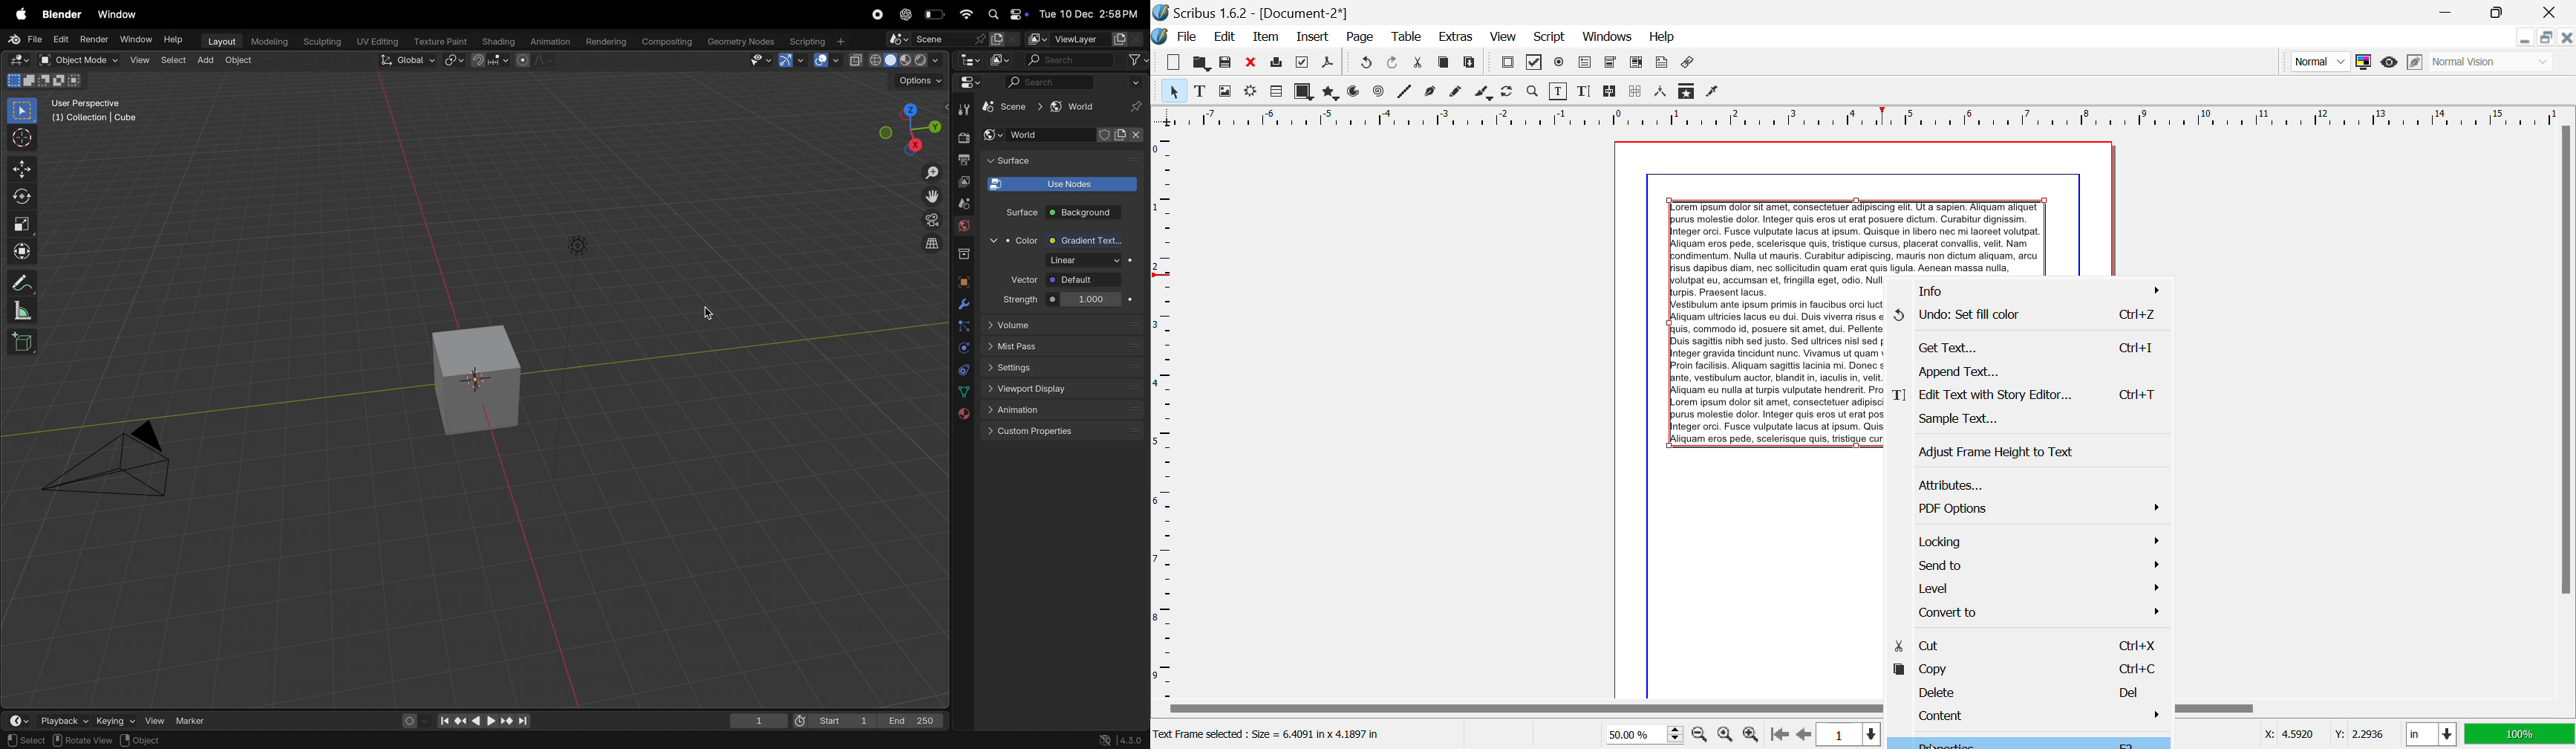 This screenshot has width=2576, height=756. Describe the element at coordinates (1559, 91) in the screenshot. I see `Edit Contents of Frame` at that location.